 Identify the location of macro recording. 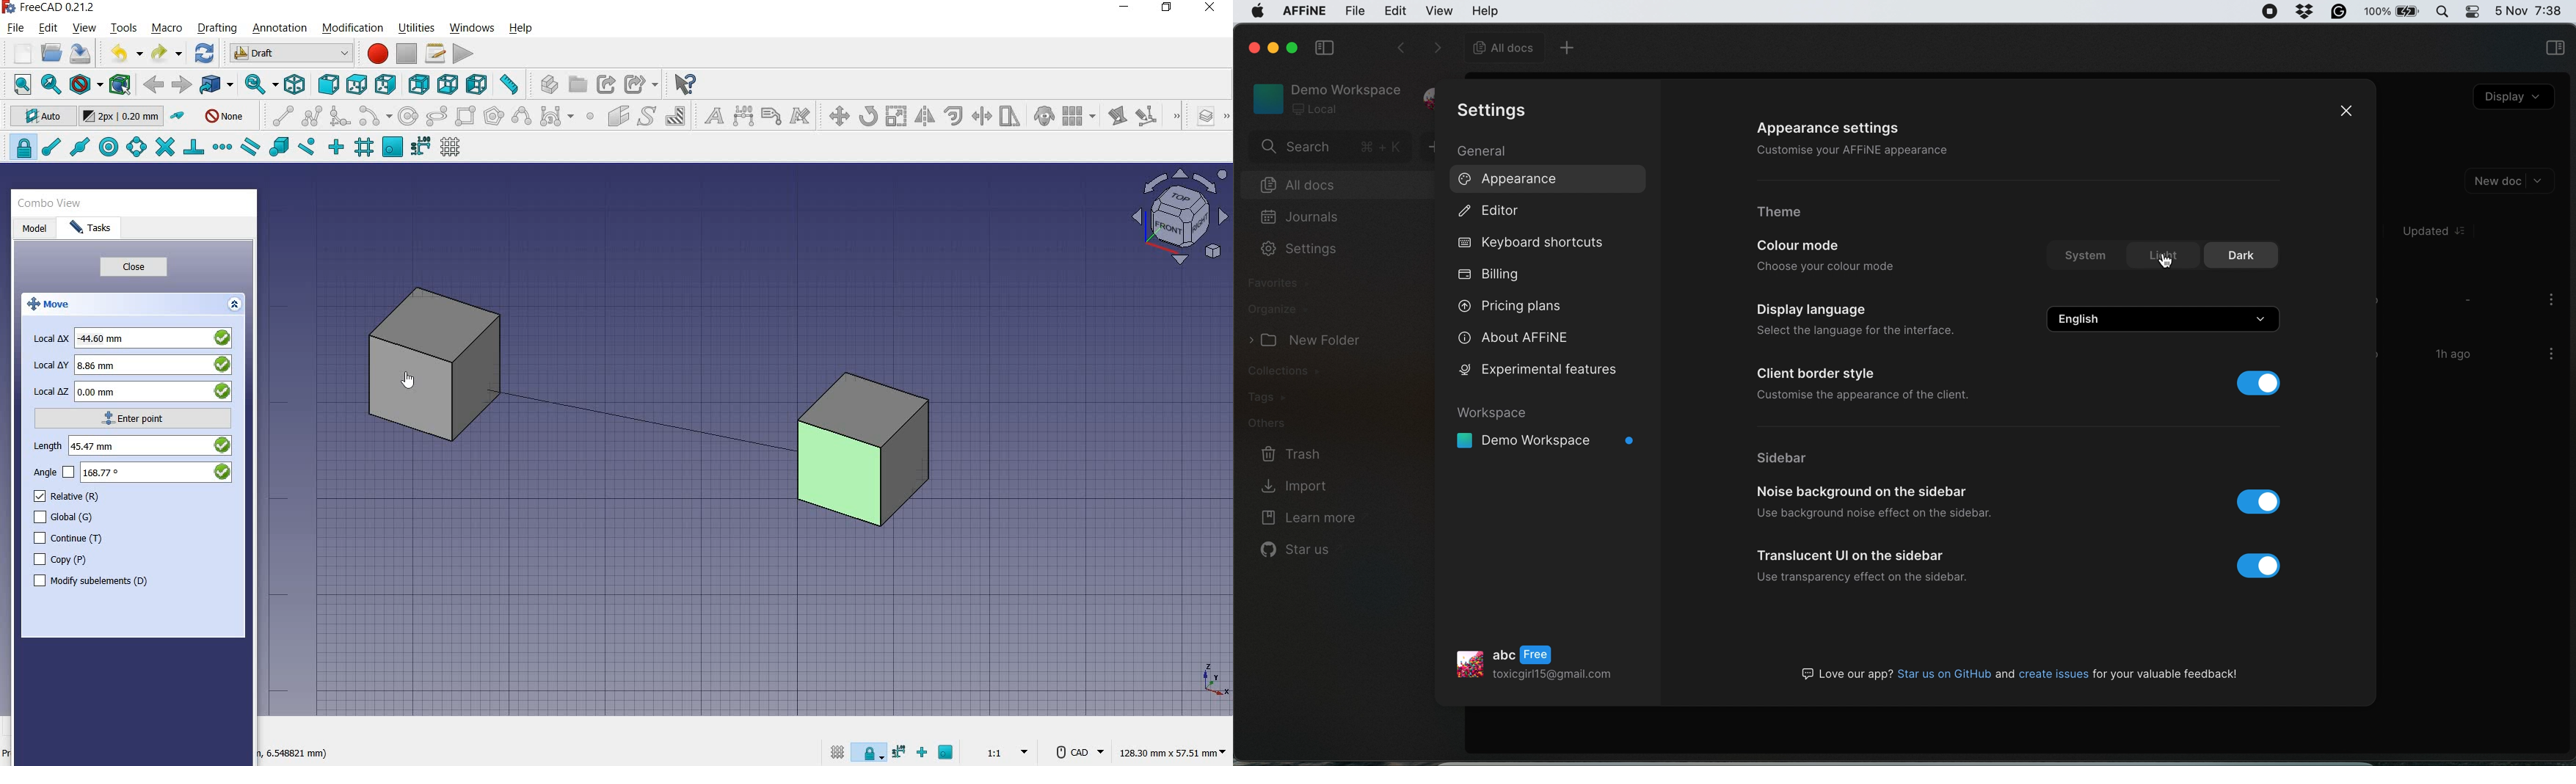
(376, 54).